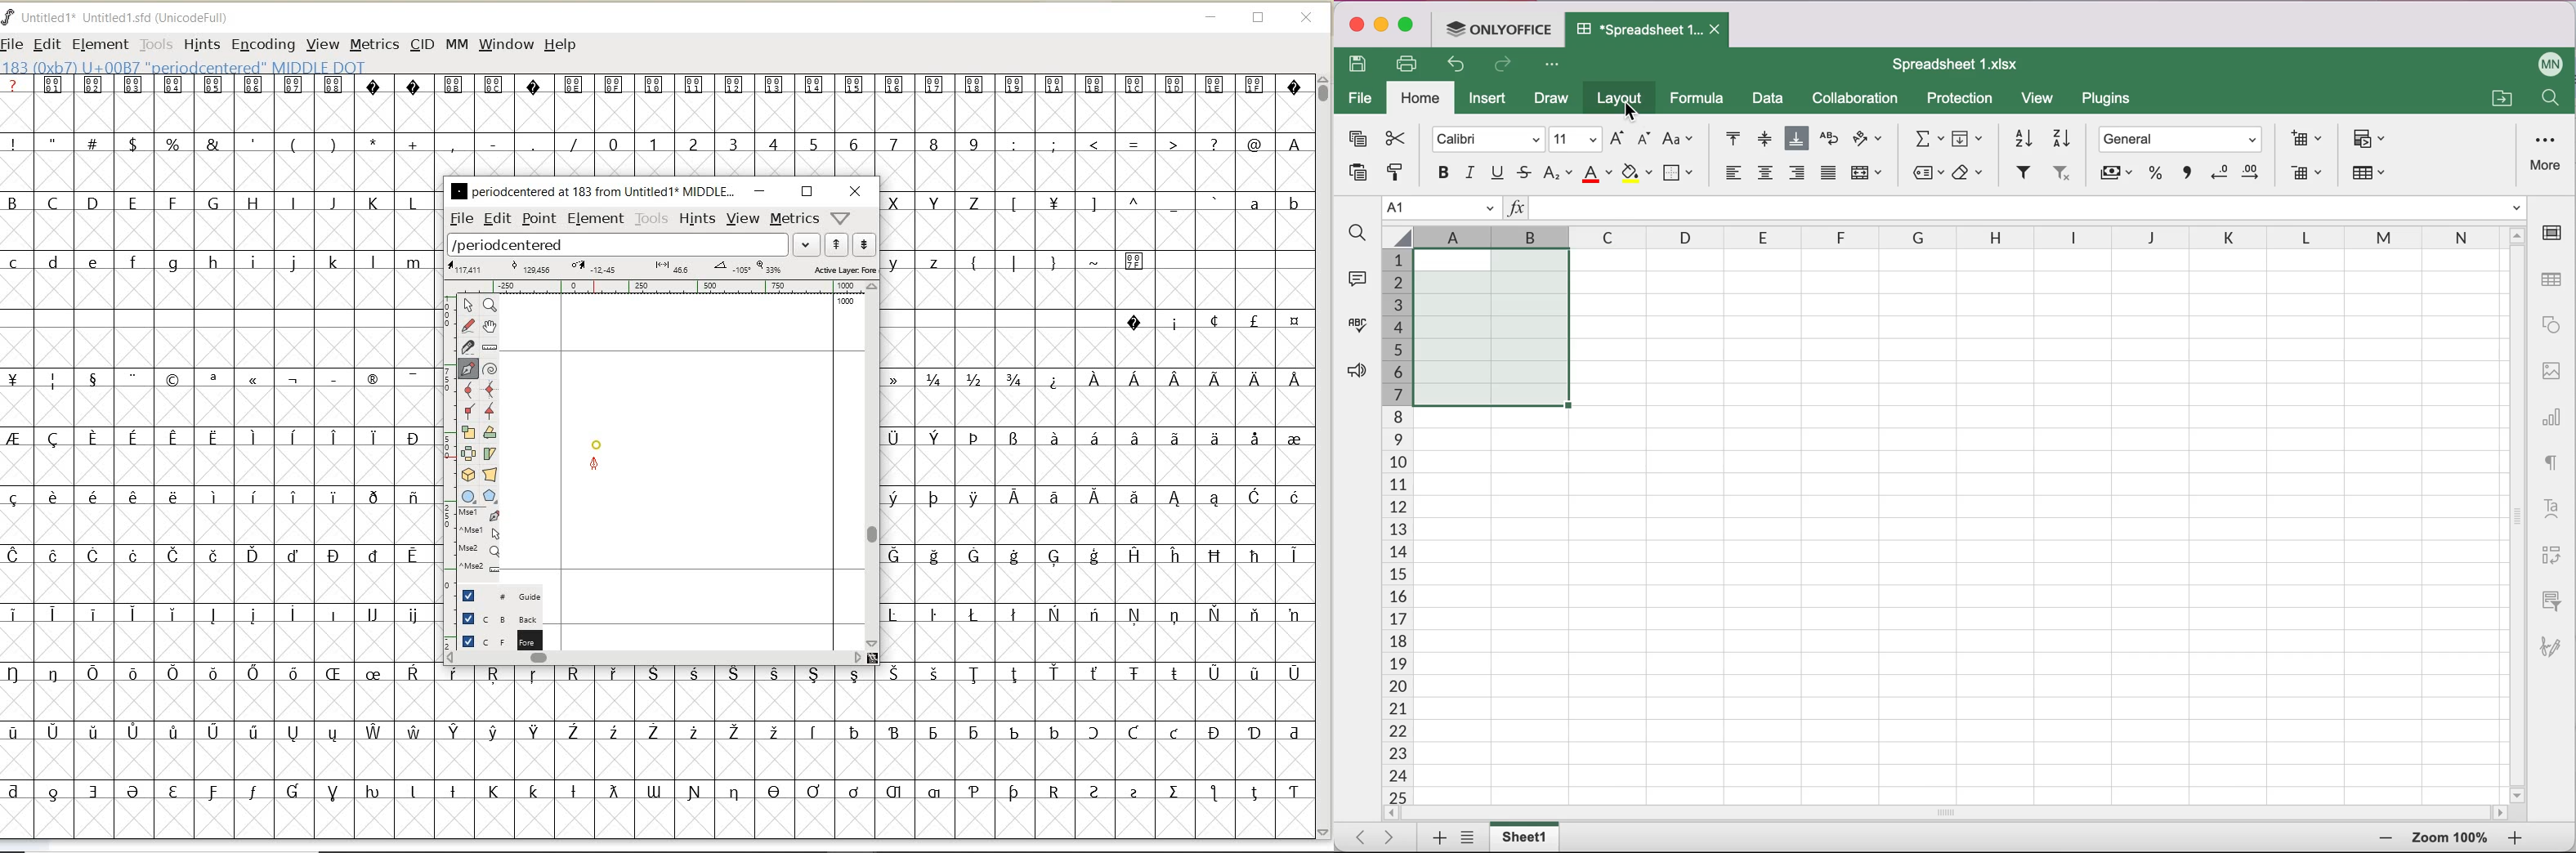  What do you see at coordinates (651, 219) in the screenshot?
I see `tools` at bounding box center [651, 219].